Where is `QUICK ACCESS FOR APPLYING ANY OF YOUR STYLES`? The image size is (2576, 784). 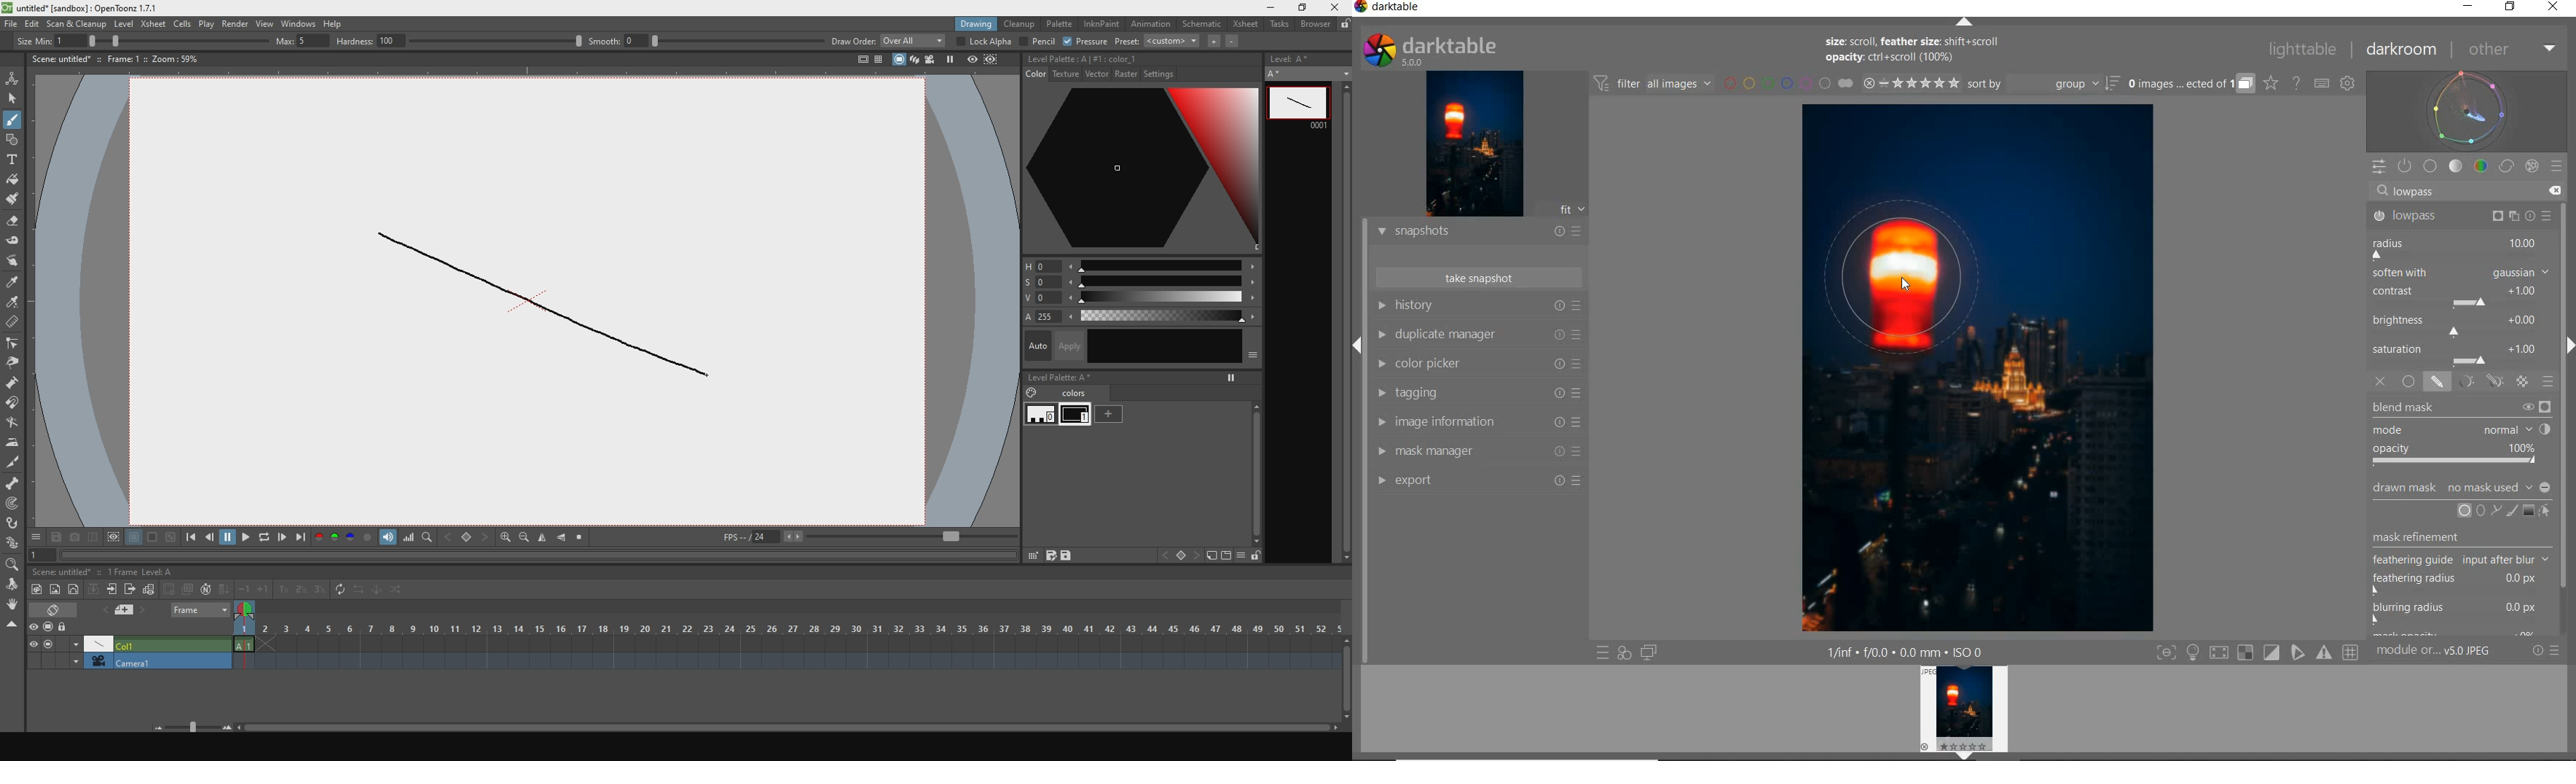
QUICK ACCESS FOR APPLYING ANY OF YOUR STYLES is located at coordinates (1623, 653).